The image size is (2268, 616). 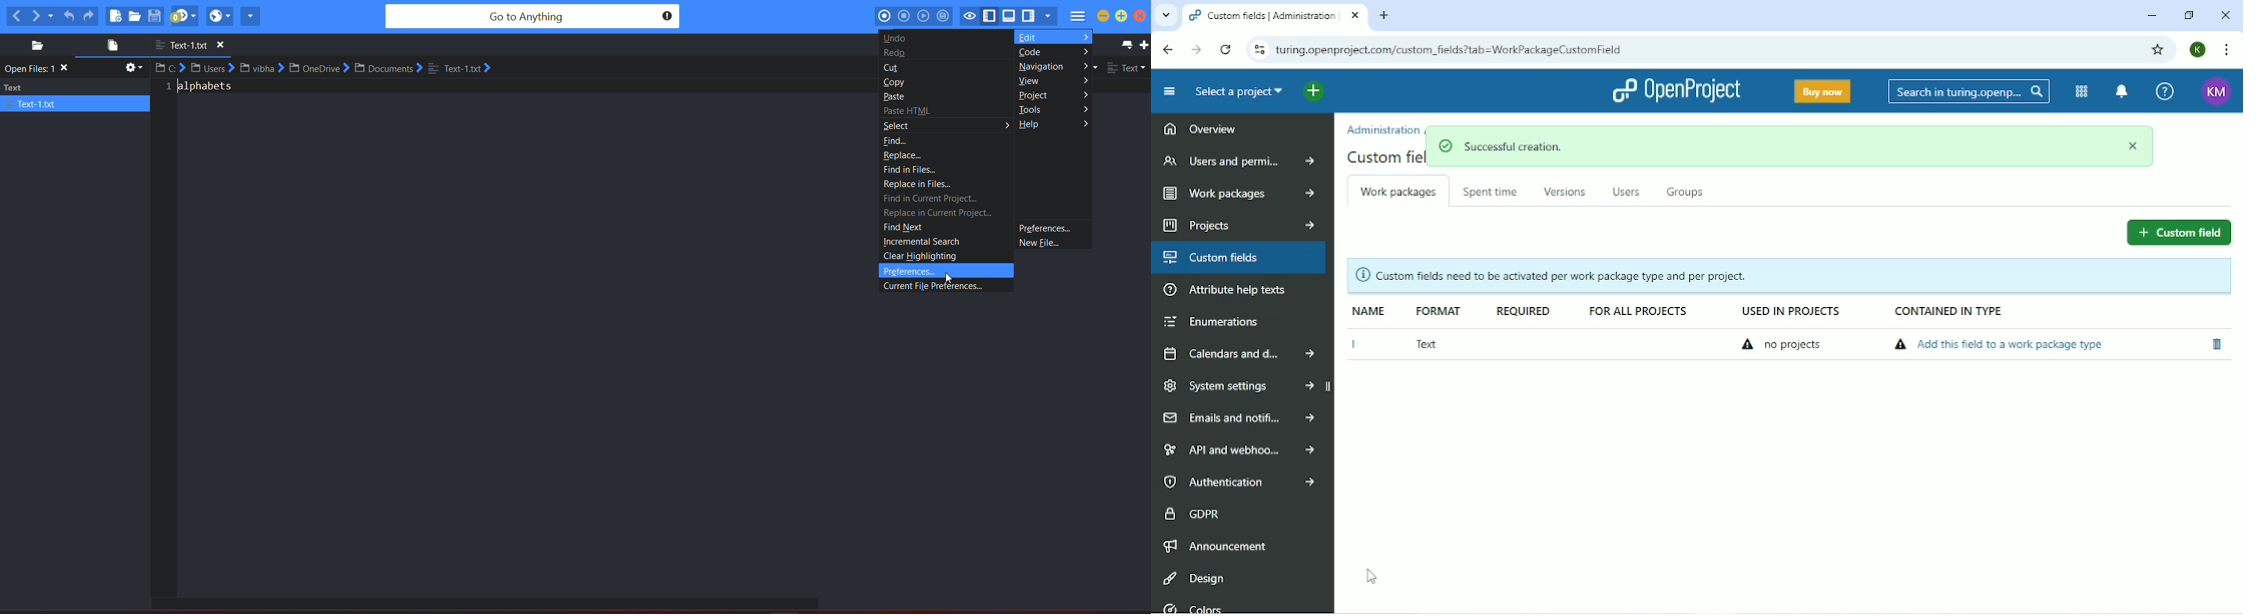 I want to click on Buy now, so click(x=1821, y=90).